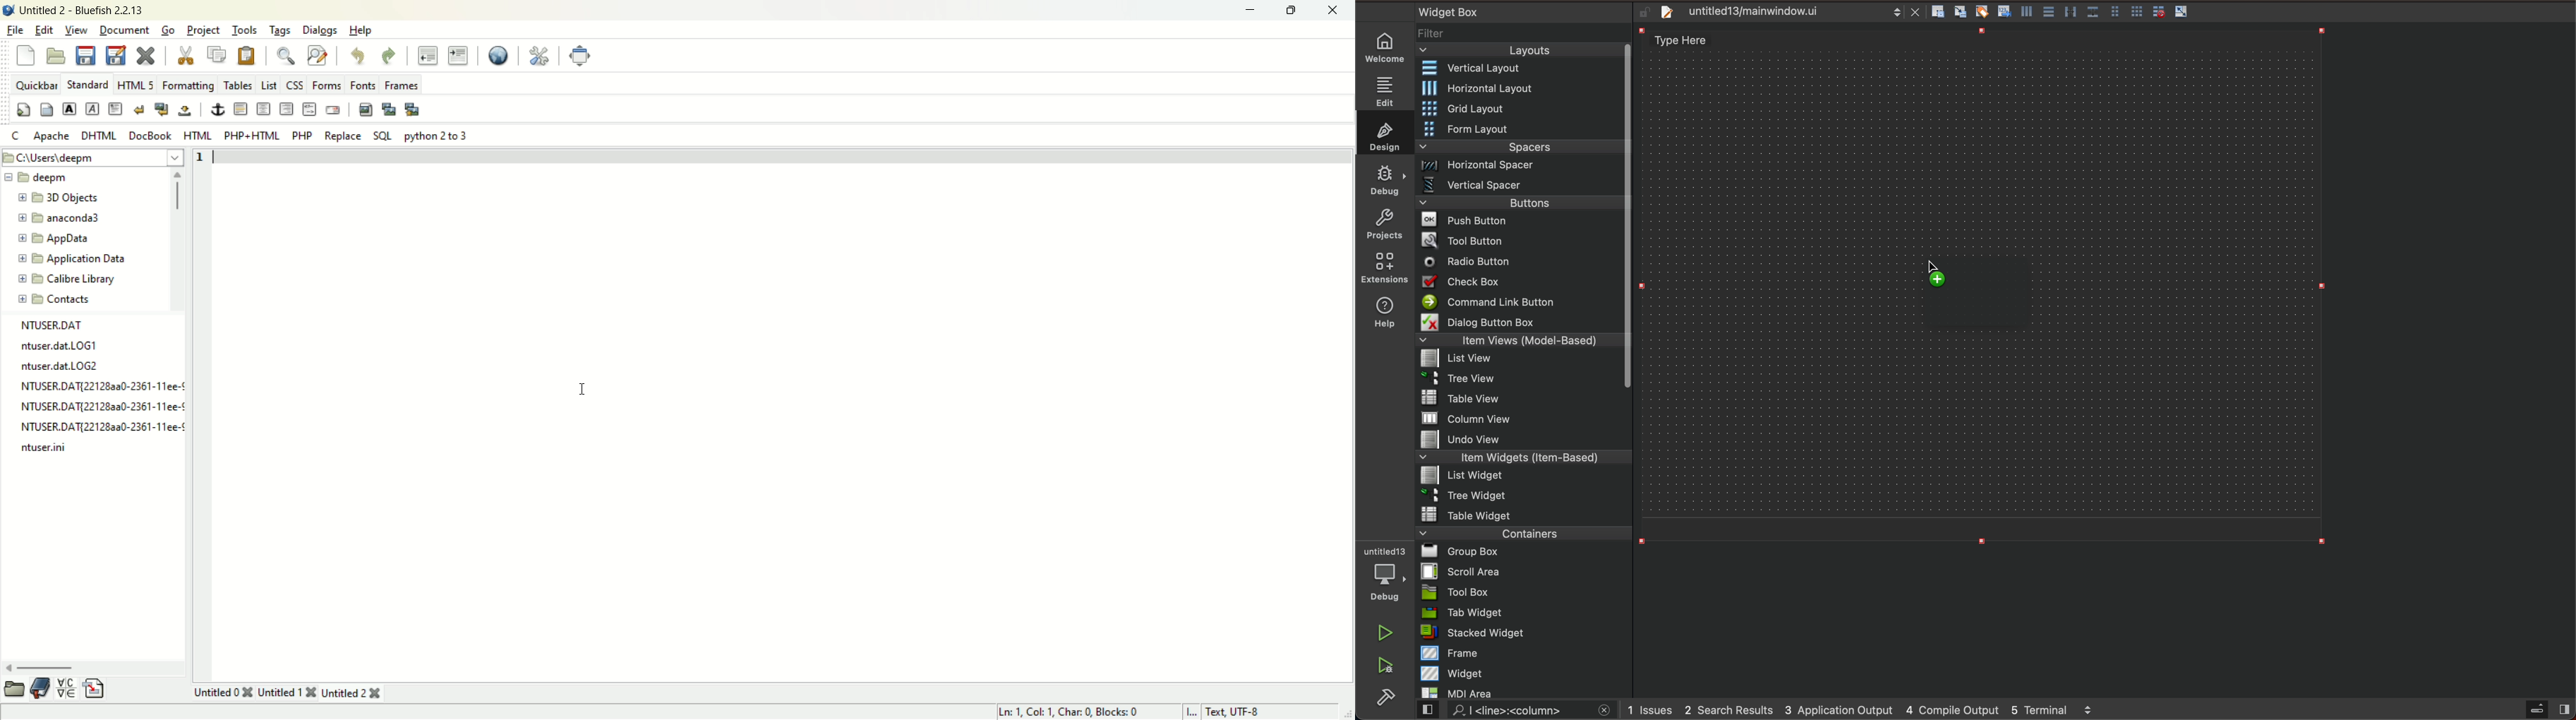 The height and width of the screenshot is (728, 2576). Describe the element at coordinates (2188, 13) in the screenshot. I see `` at that location.